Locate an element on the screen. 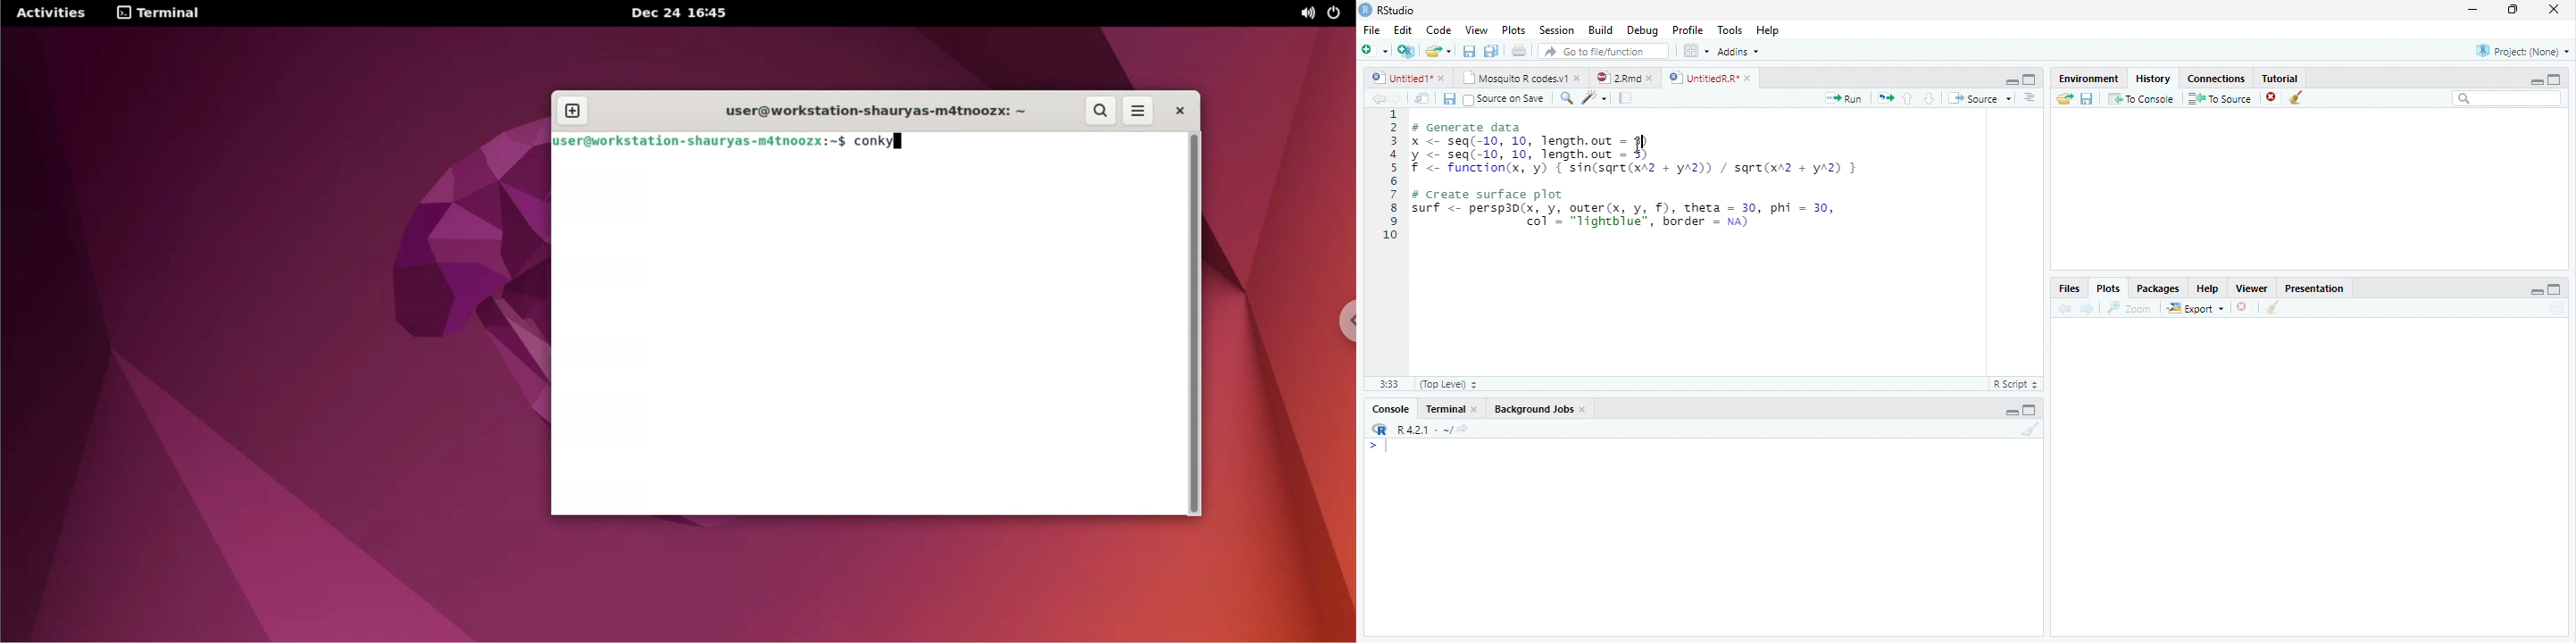  Console is located at coordinates (1391, 409).